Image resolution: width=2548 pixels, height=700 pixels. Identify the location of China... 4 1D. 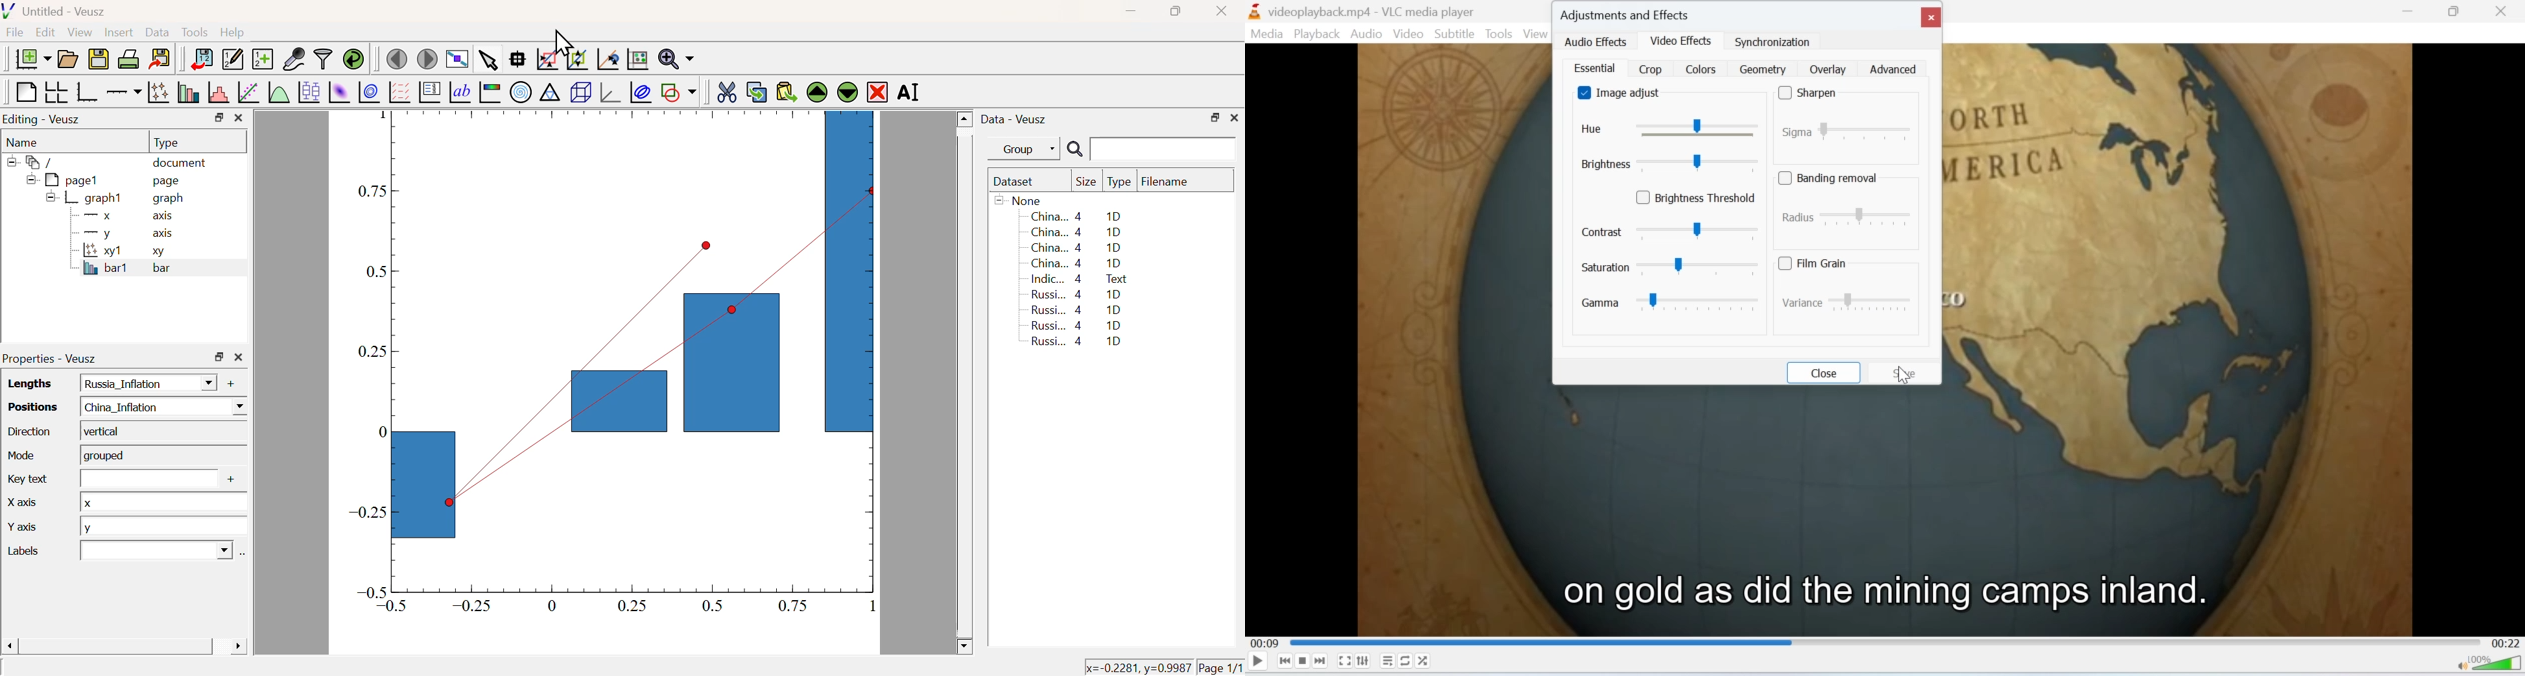
(1077, 263).